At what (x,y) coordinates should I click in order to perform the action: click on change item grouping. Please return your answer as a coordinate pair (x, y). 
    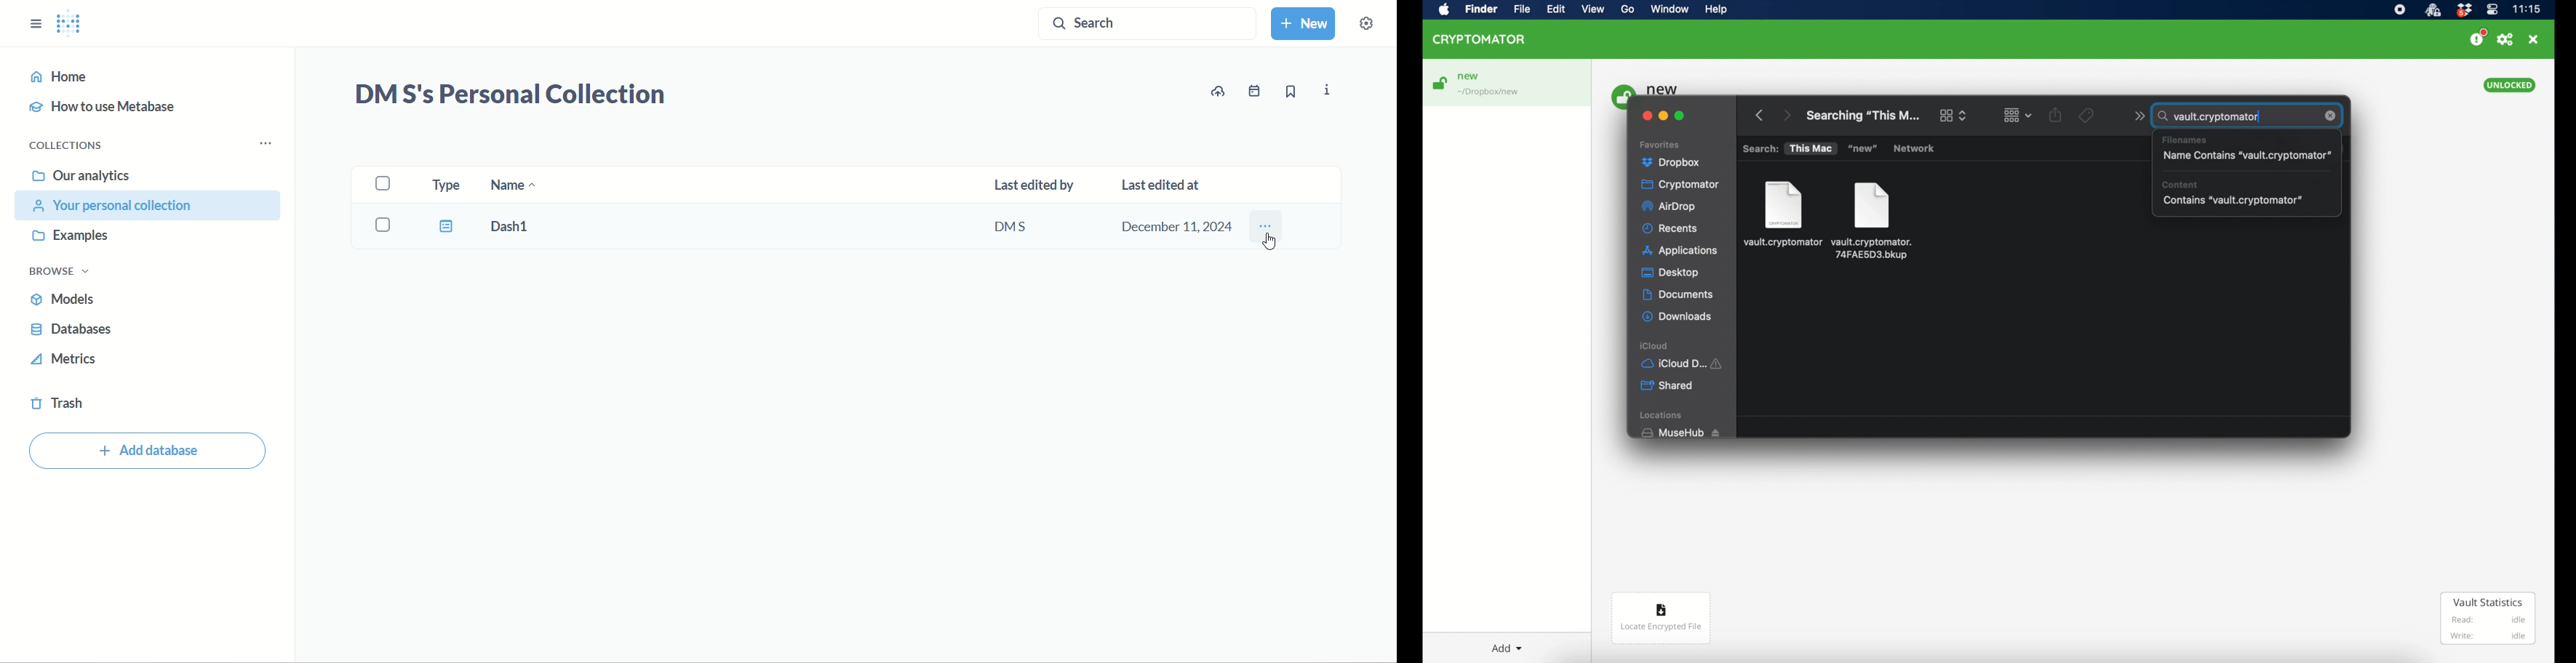
    Looking at the image, I should click on (2015, 115).